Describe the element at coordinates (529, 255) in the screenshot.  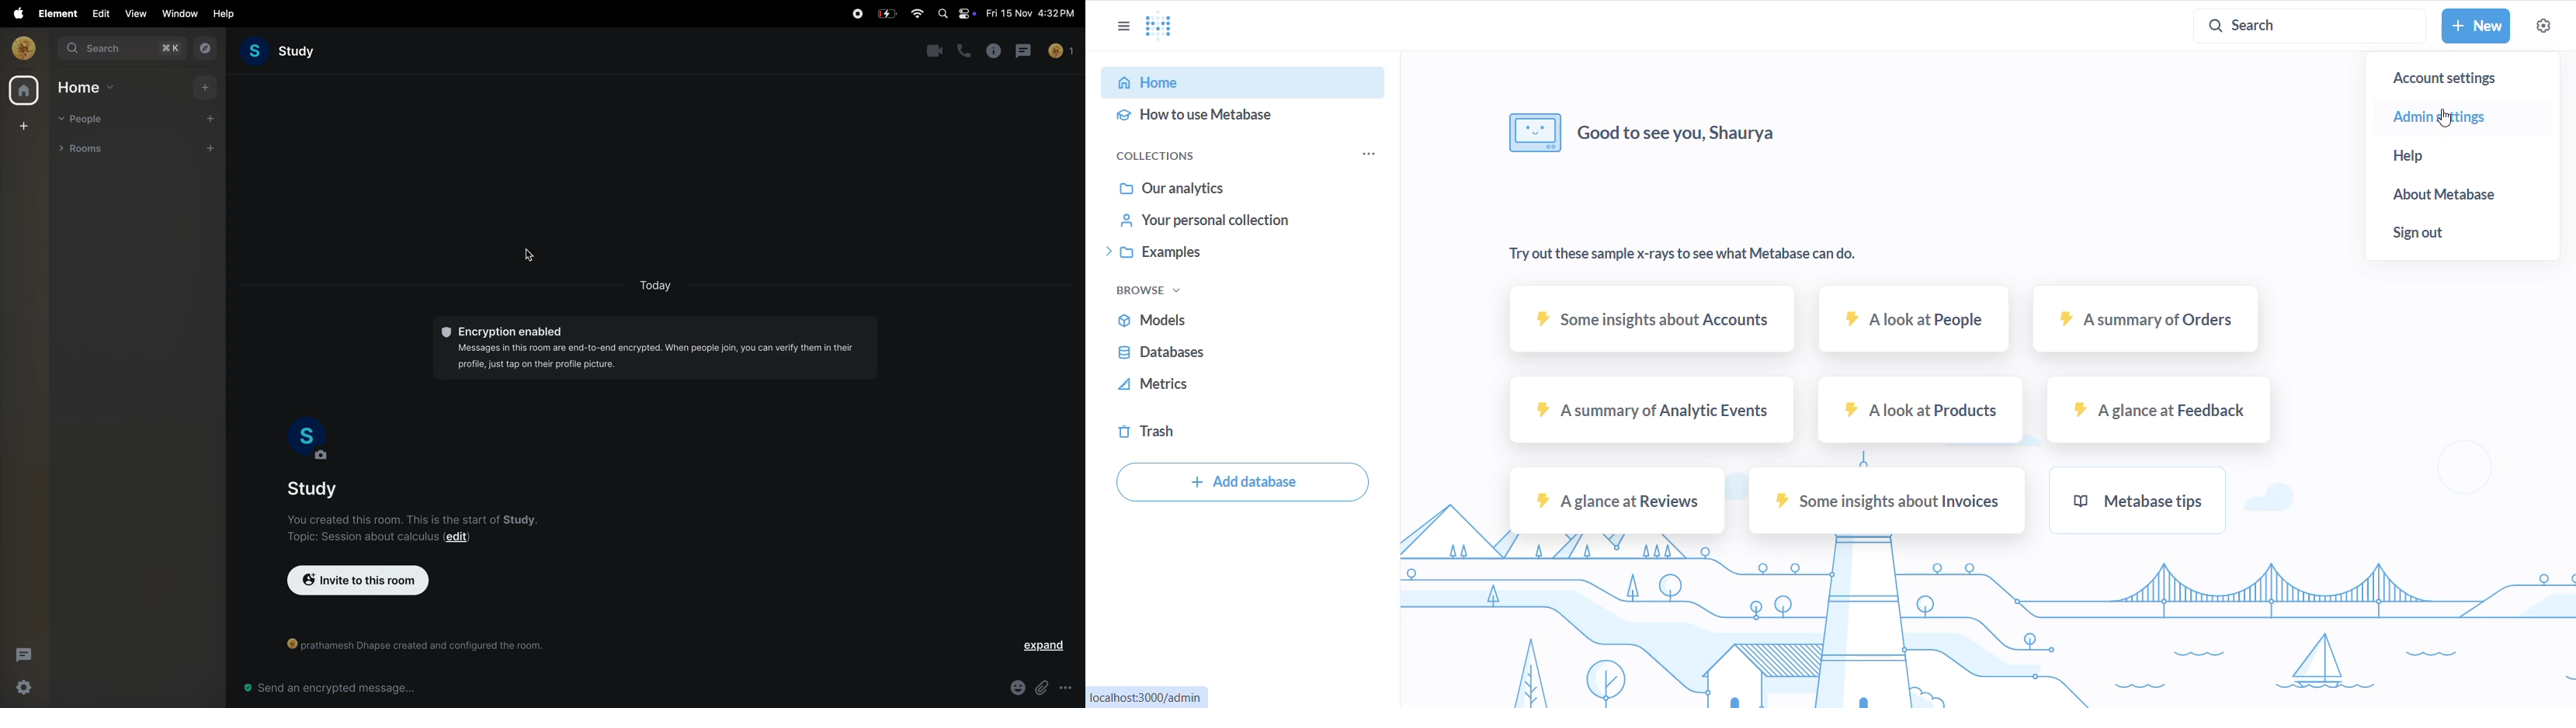
I see `cursor` at that location.